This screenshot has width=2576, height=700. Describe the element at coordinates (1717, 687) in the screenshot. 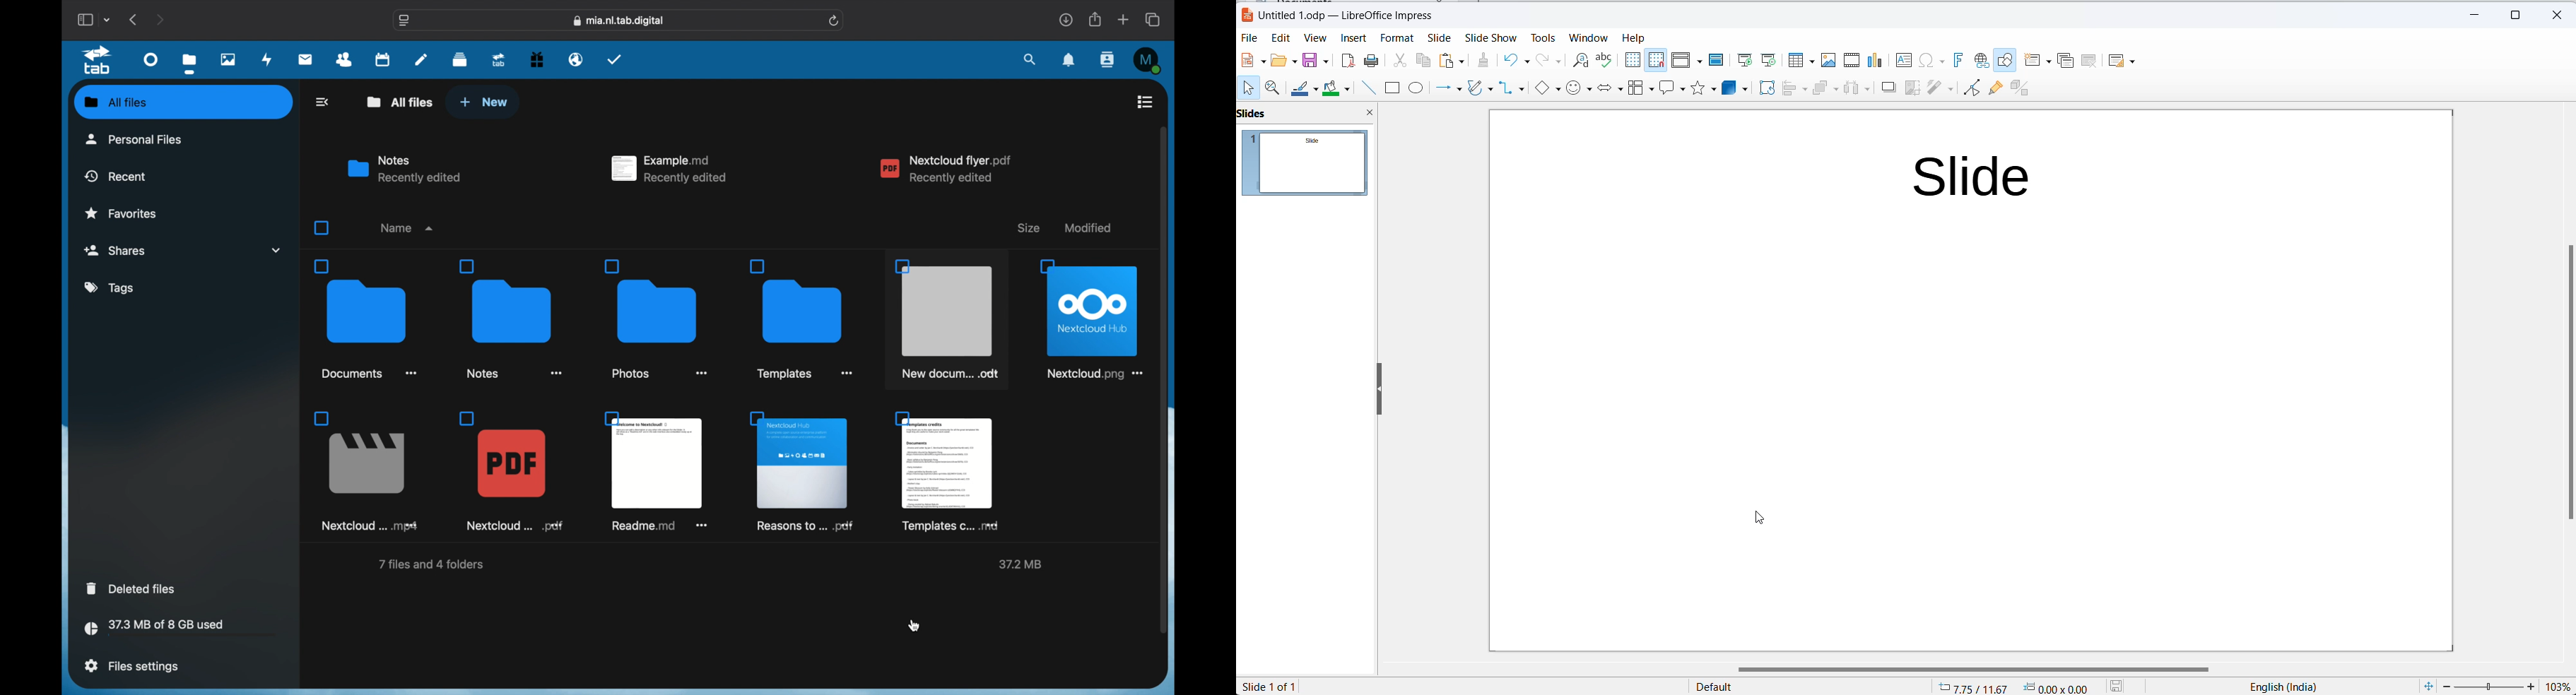

I see `style options` at that location.